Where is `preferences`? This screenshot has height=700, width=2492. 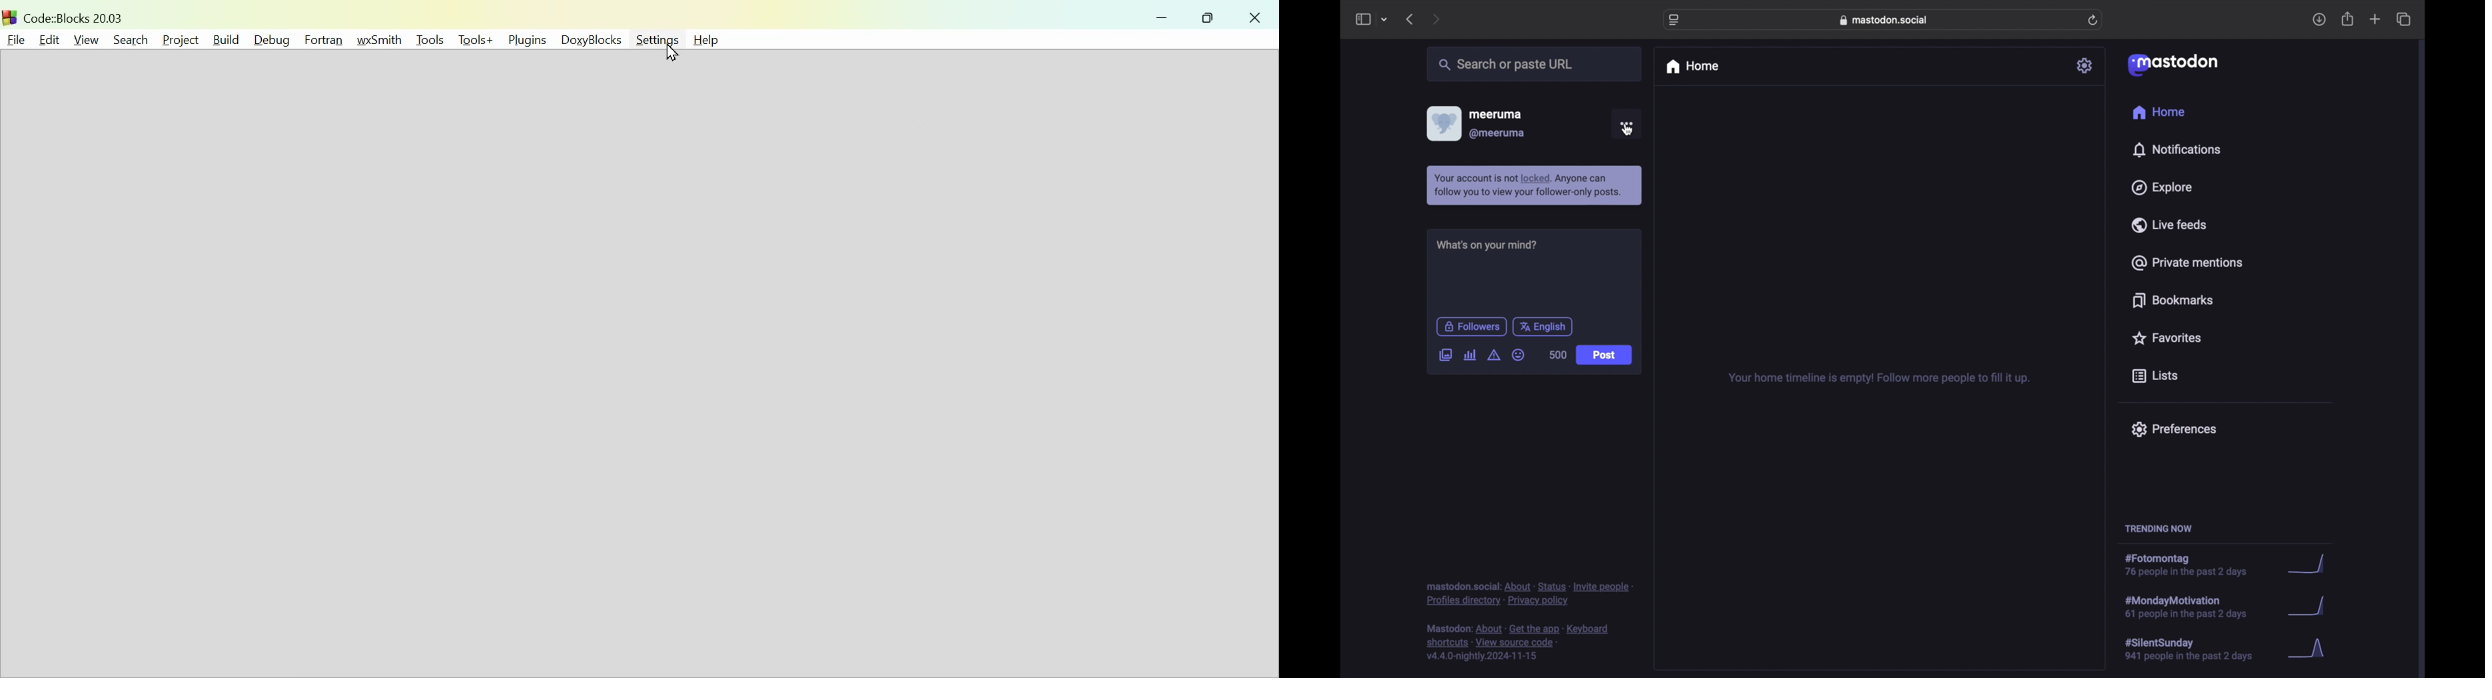 preferences is located at coordinates (2174, 429).